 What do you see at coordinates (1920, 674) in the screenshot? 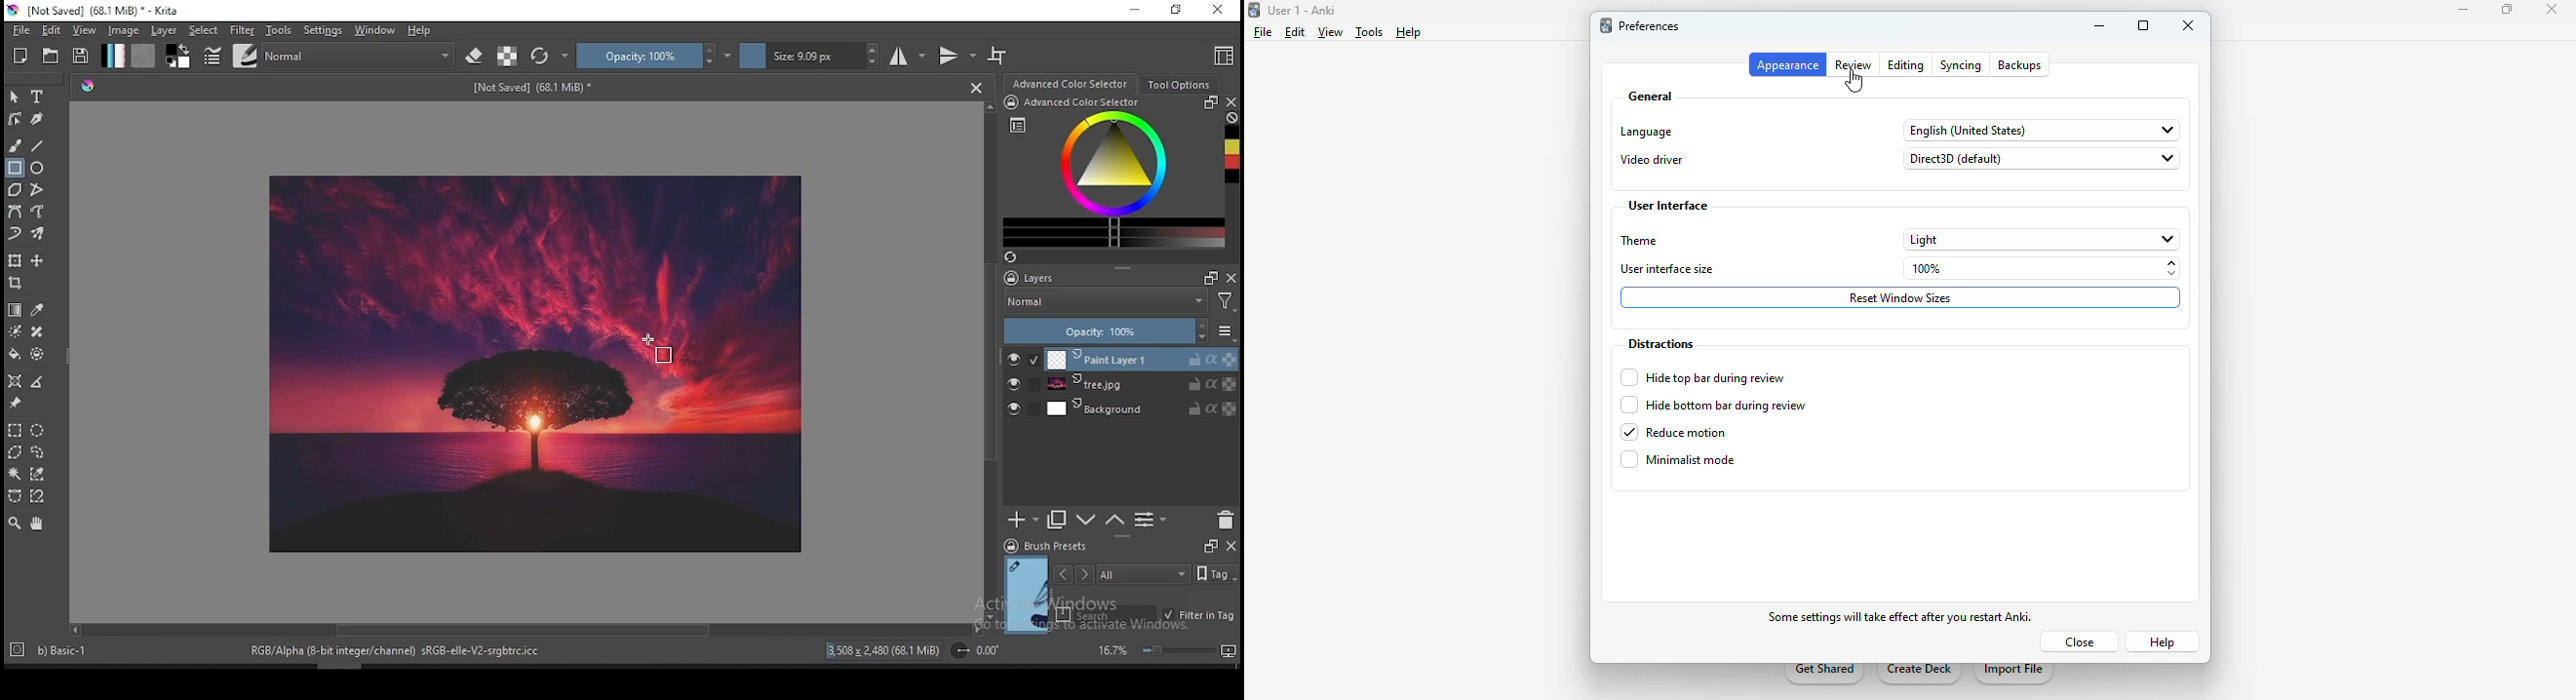
I see `create deck` at bounding box center [1920, 674].